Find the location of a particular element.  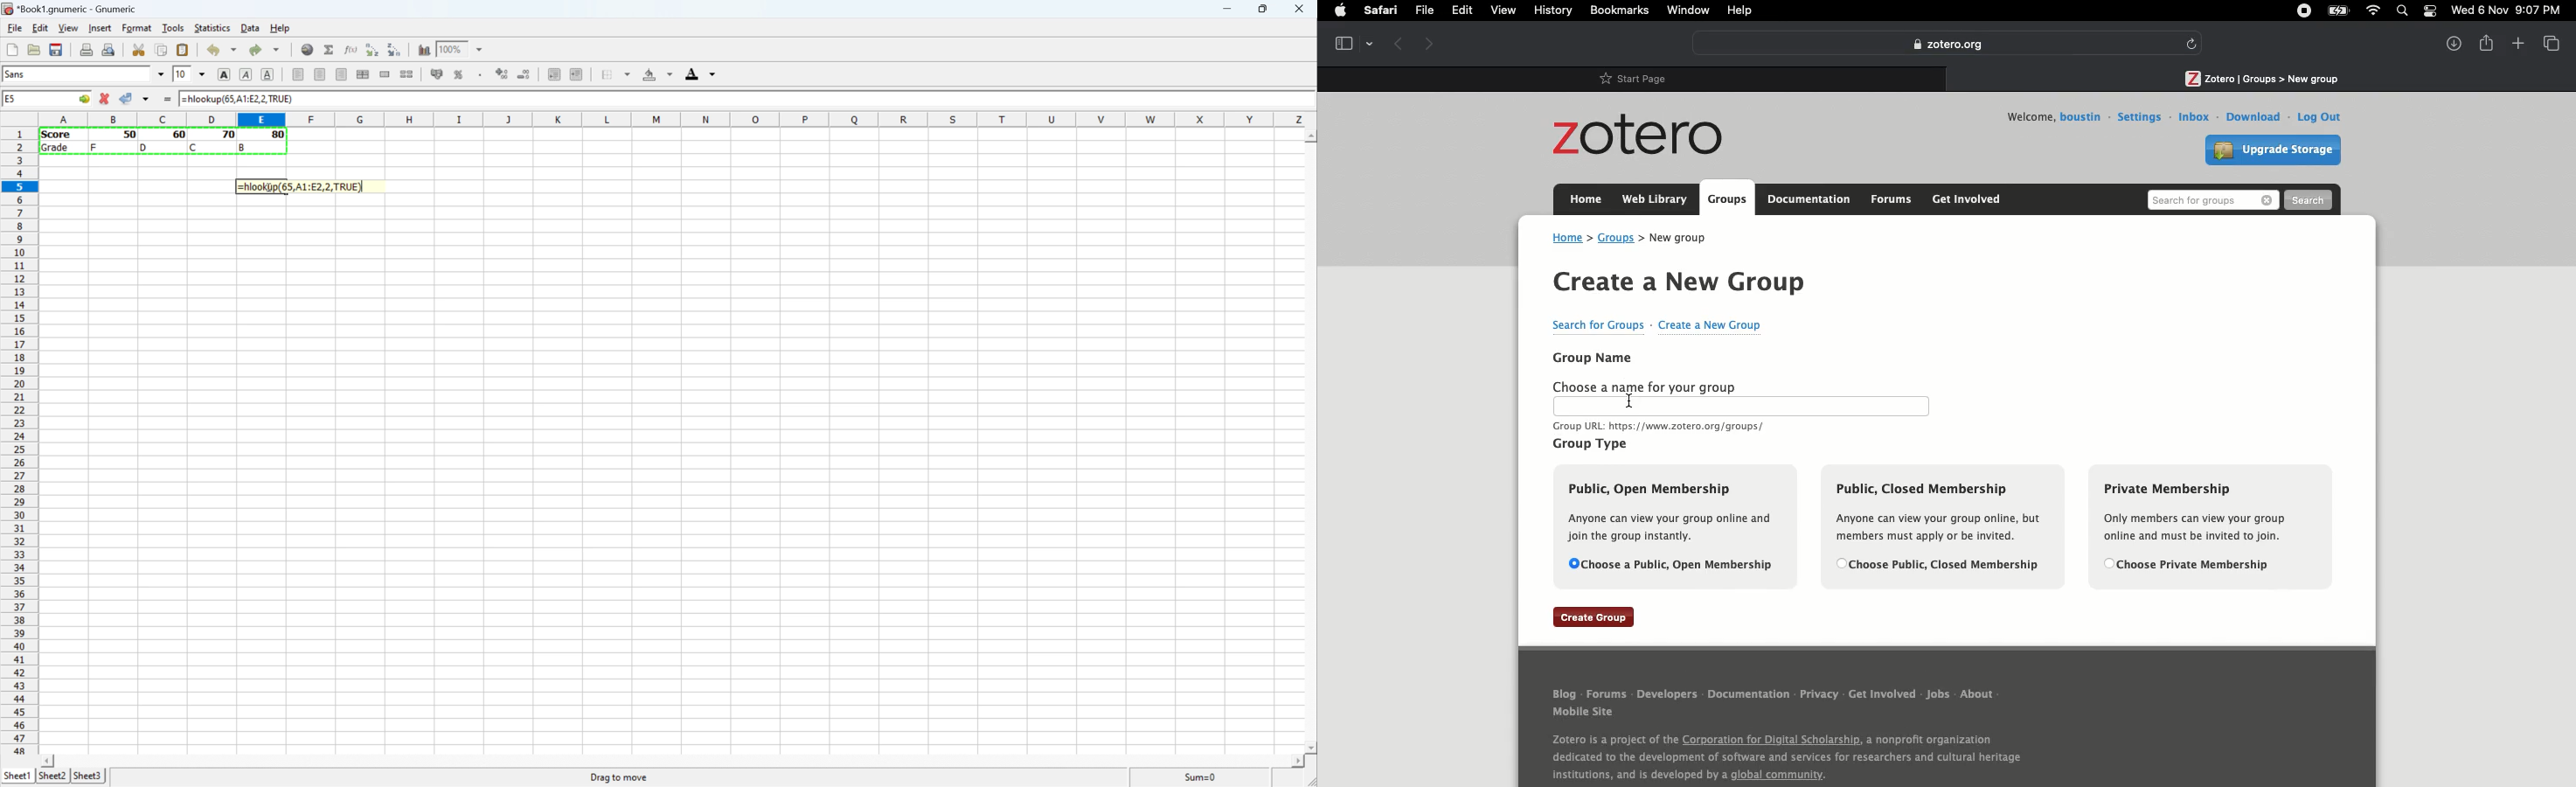

Internet is located at coordinates (2371, 11).